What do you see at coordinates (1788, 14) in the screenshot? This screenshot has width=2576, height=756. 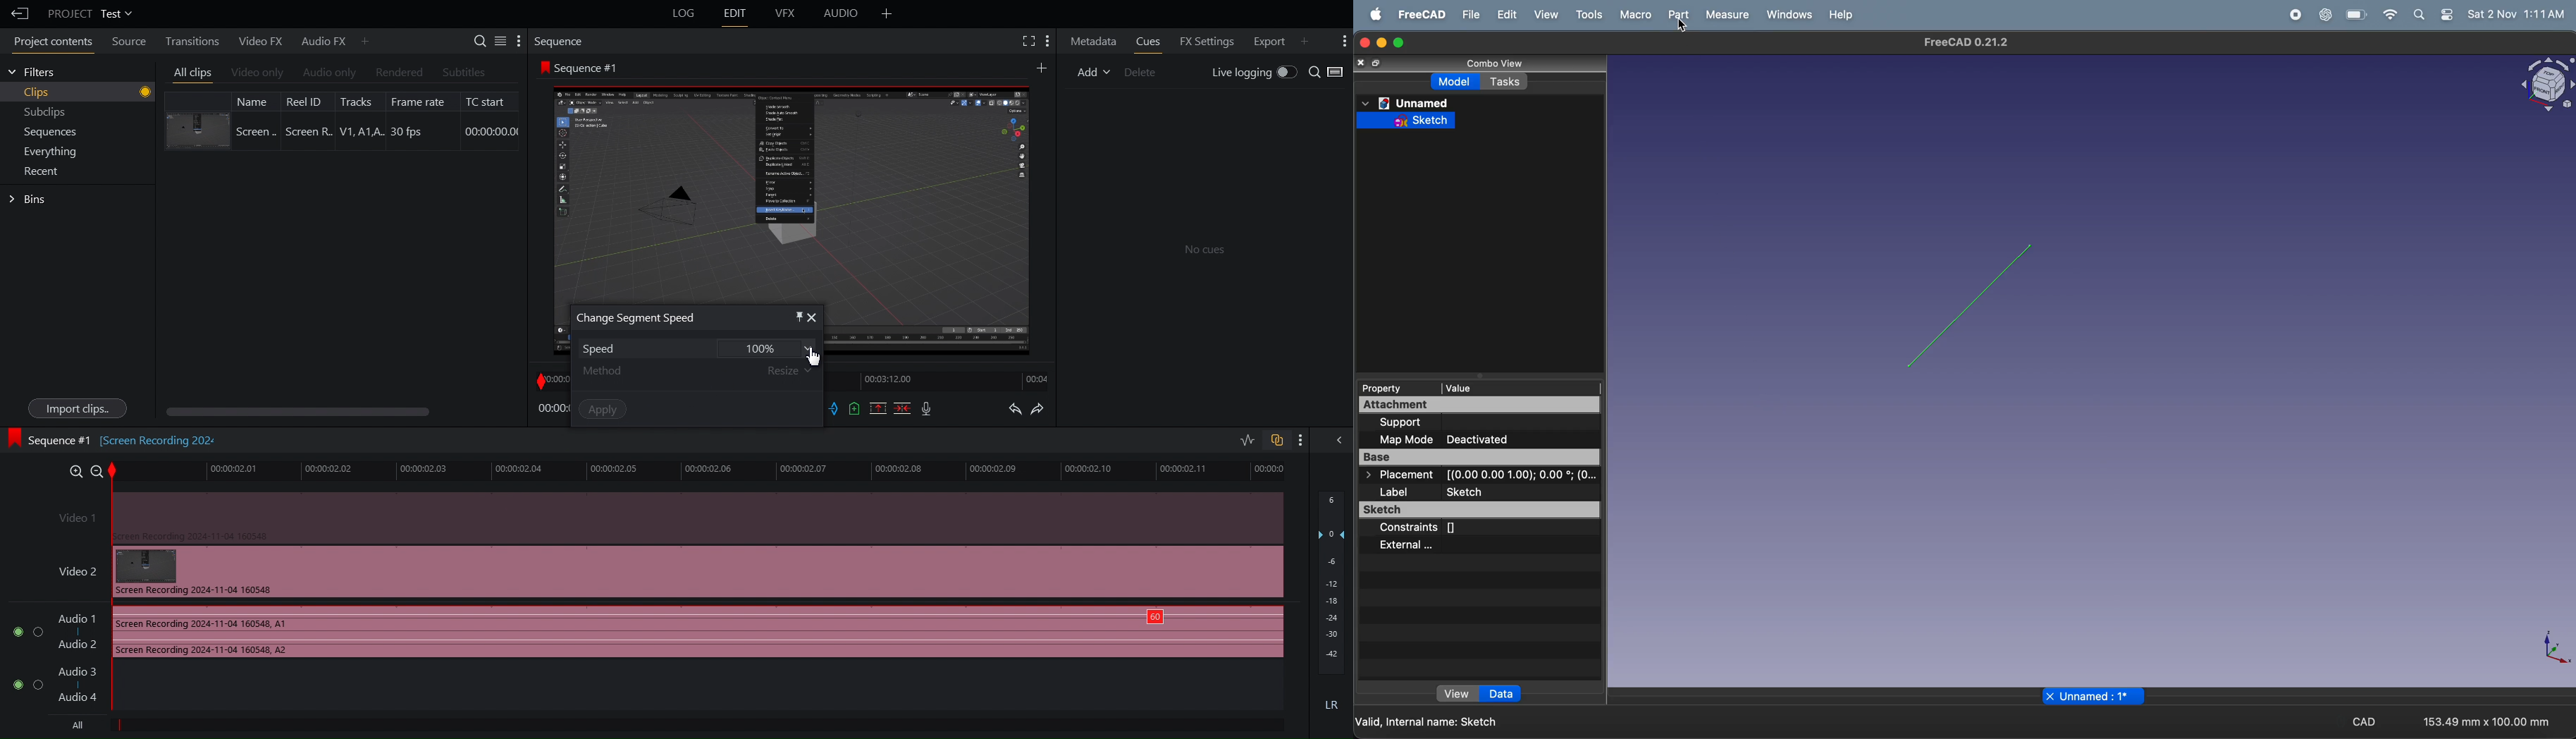 I see `windows` at bounding box center [1788, 14].